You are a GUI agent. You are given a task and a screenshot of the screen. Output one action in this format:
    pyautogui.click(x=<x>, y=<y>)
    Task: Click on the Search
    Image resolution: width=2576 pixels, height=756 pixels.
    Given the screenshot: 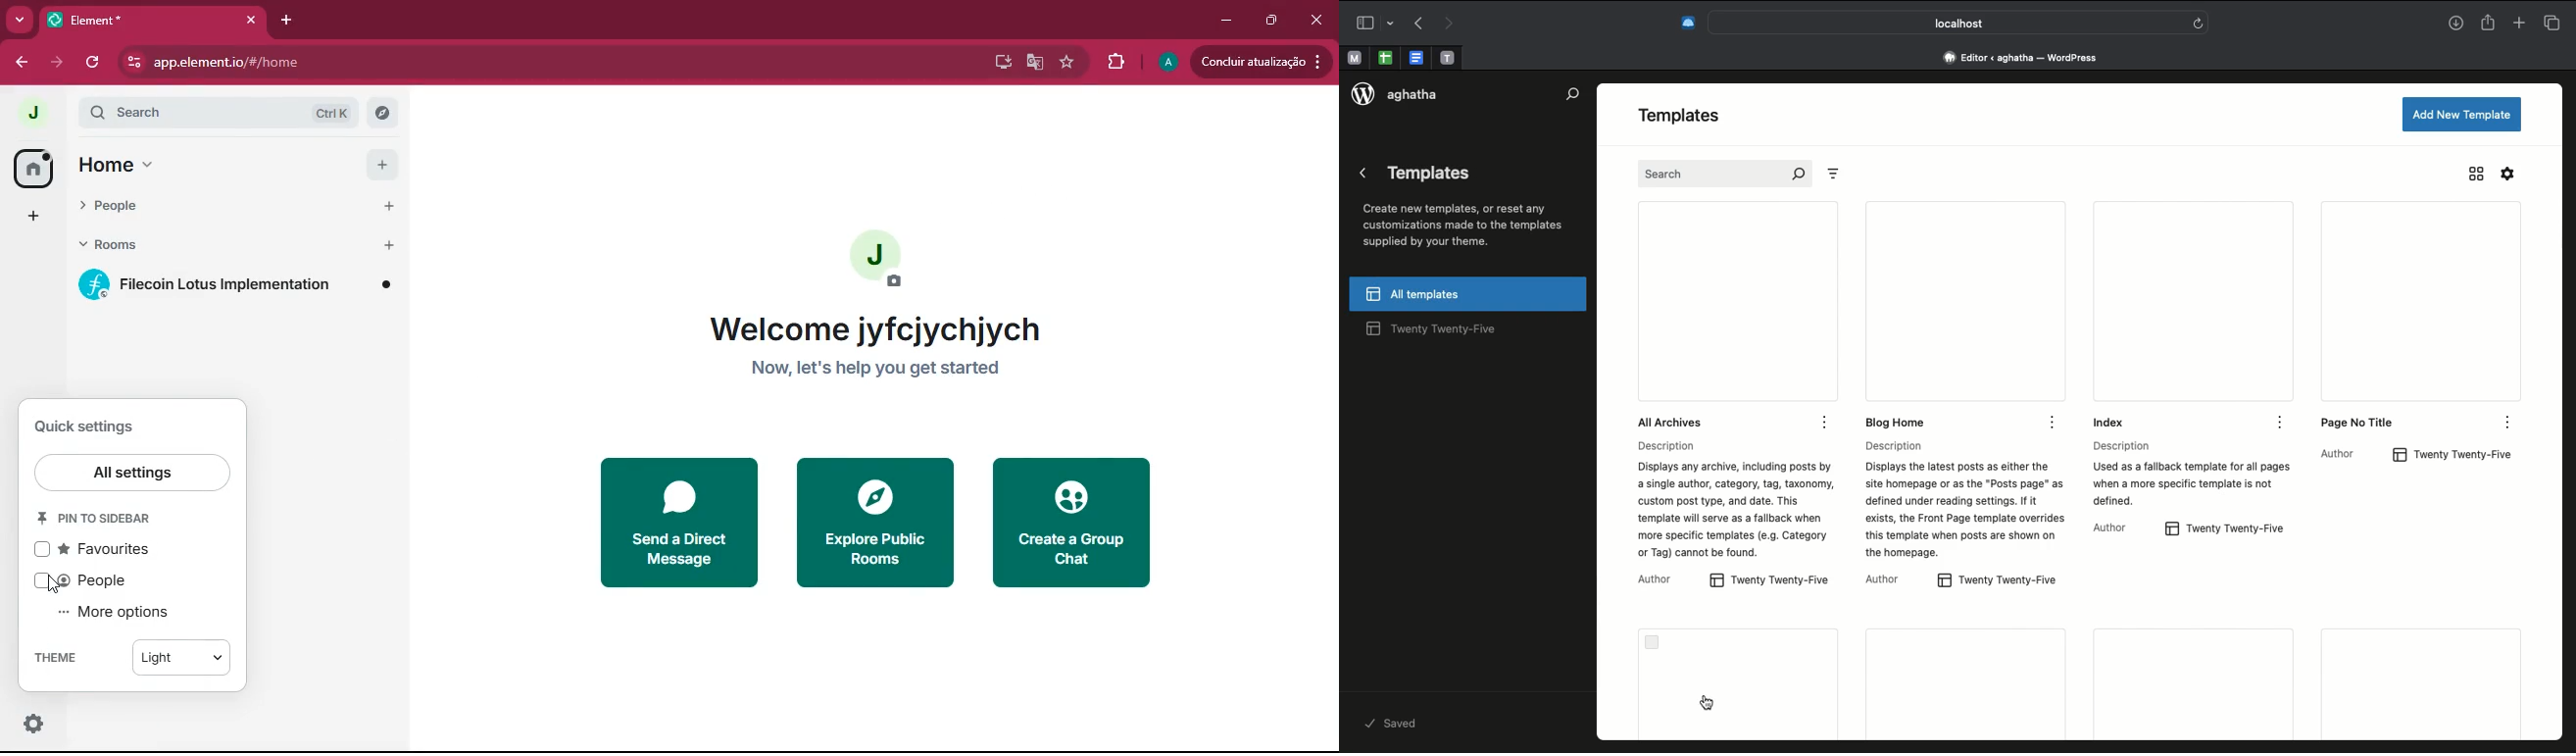 What is the action you would take?
    pyautogui.click(x=1726, y=173)
    